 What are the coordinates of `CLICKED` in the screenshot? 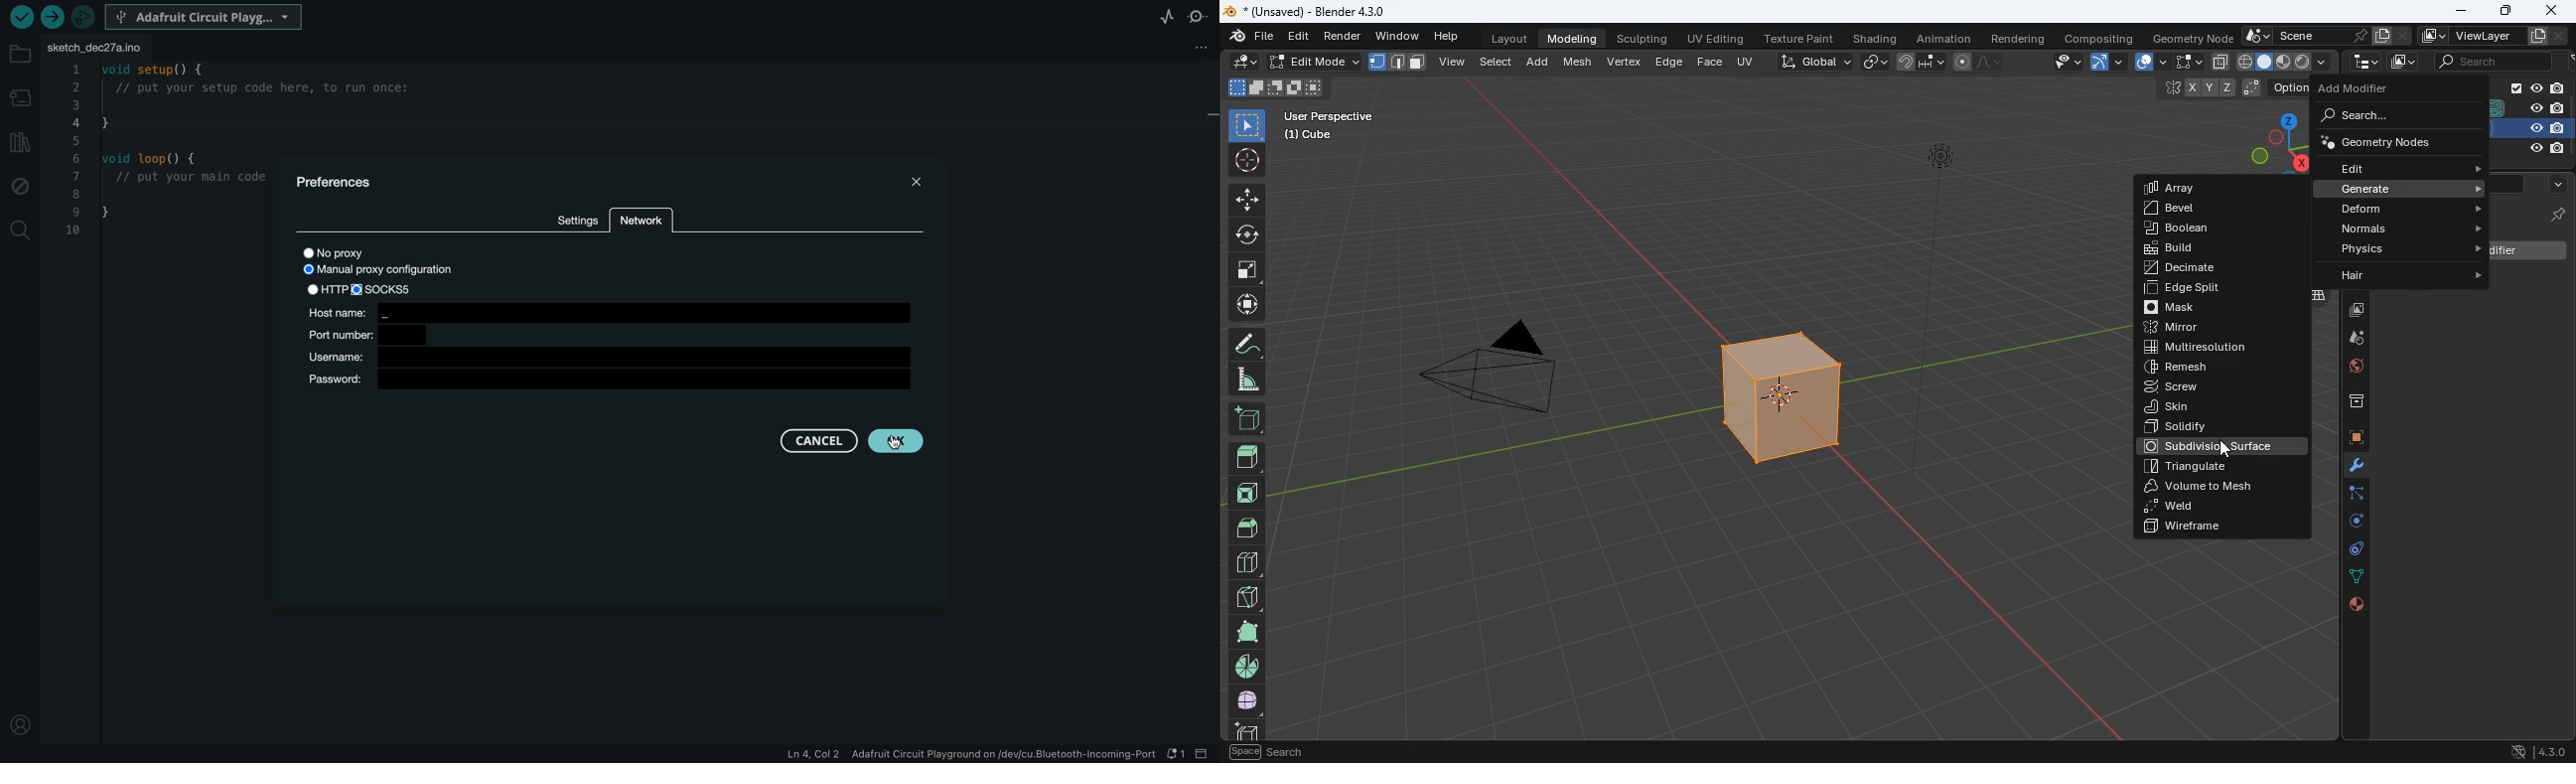 It's located at (900, 442).